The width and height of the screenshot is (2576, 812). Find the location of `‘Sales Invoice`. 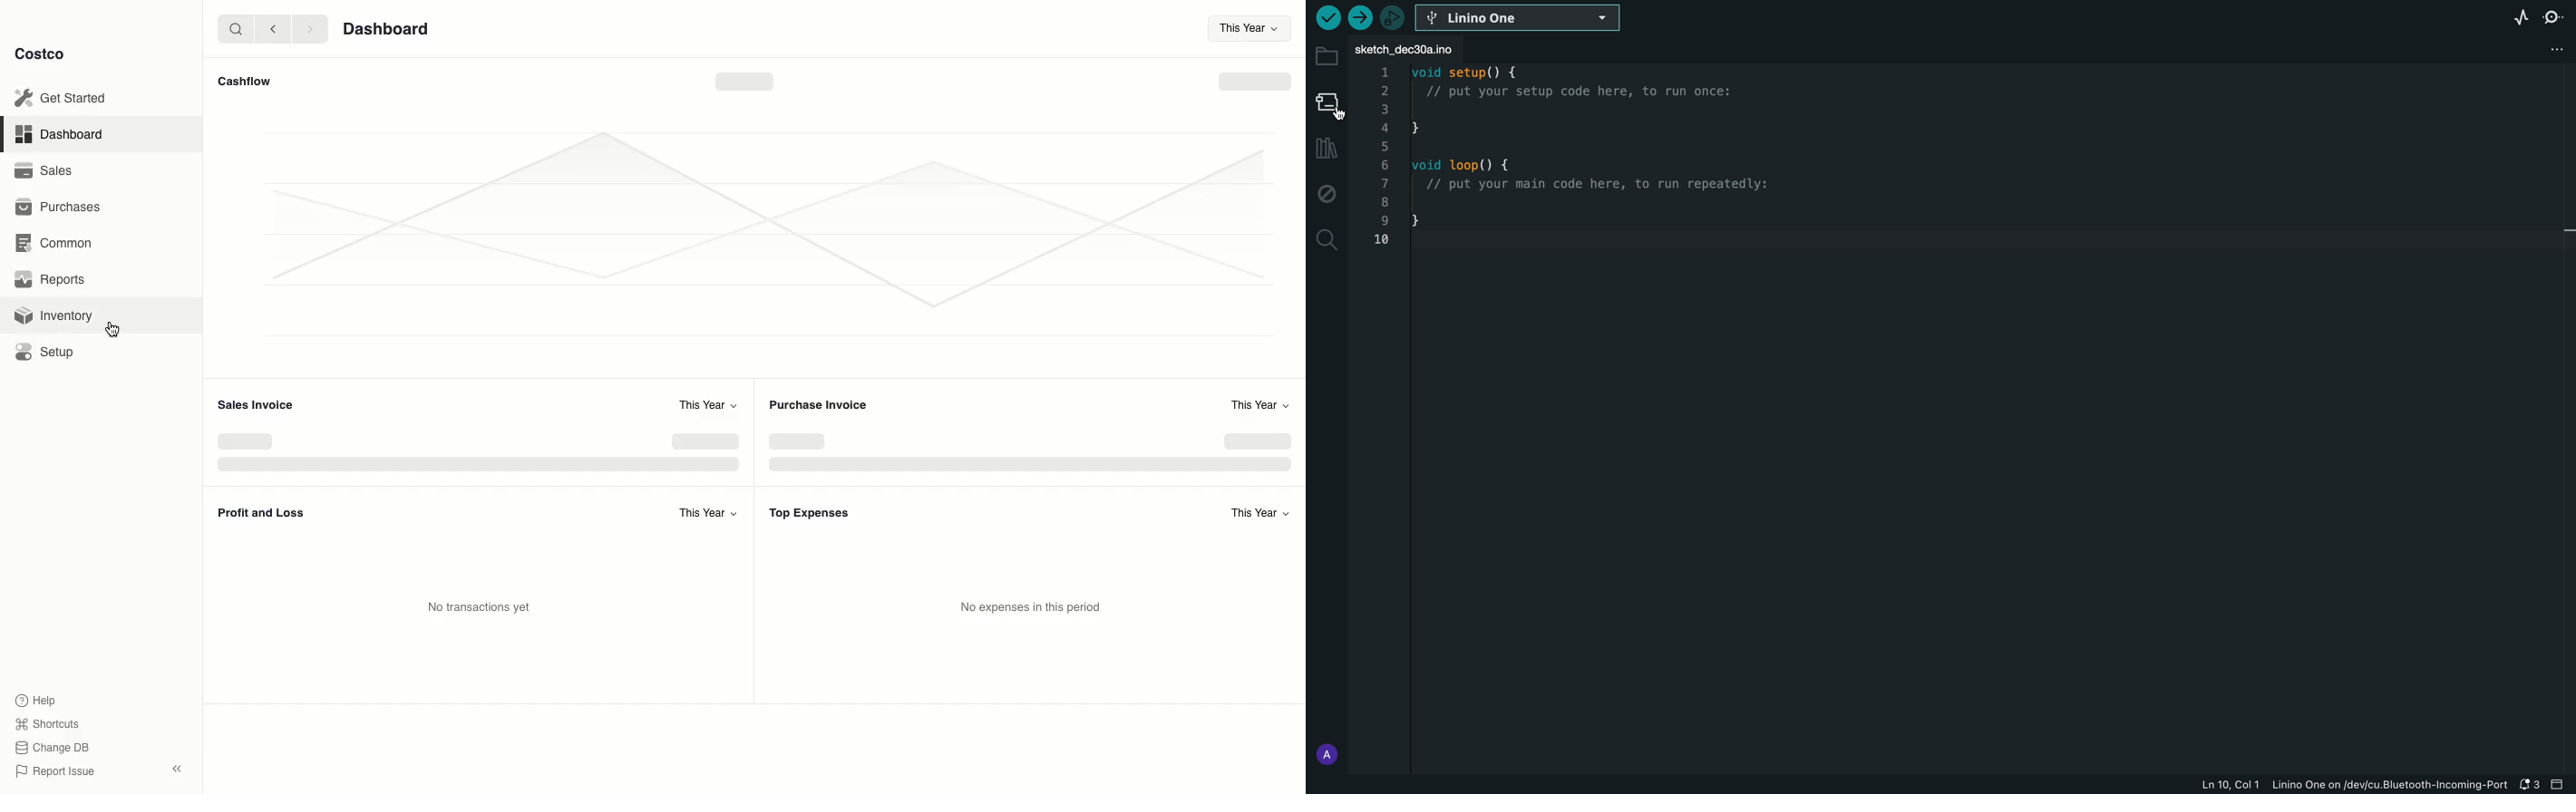

‘Sales Invoice is located at coordinates (256, 403).